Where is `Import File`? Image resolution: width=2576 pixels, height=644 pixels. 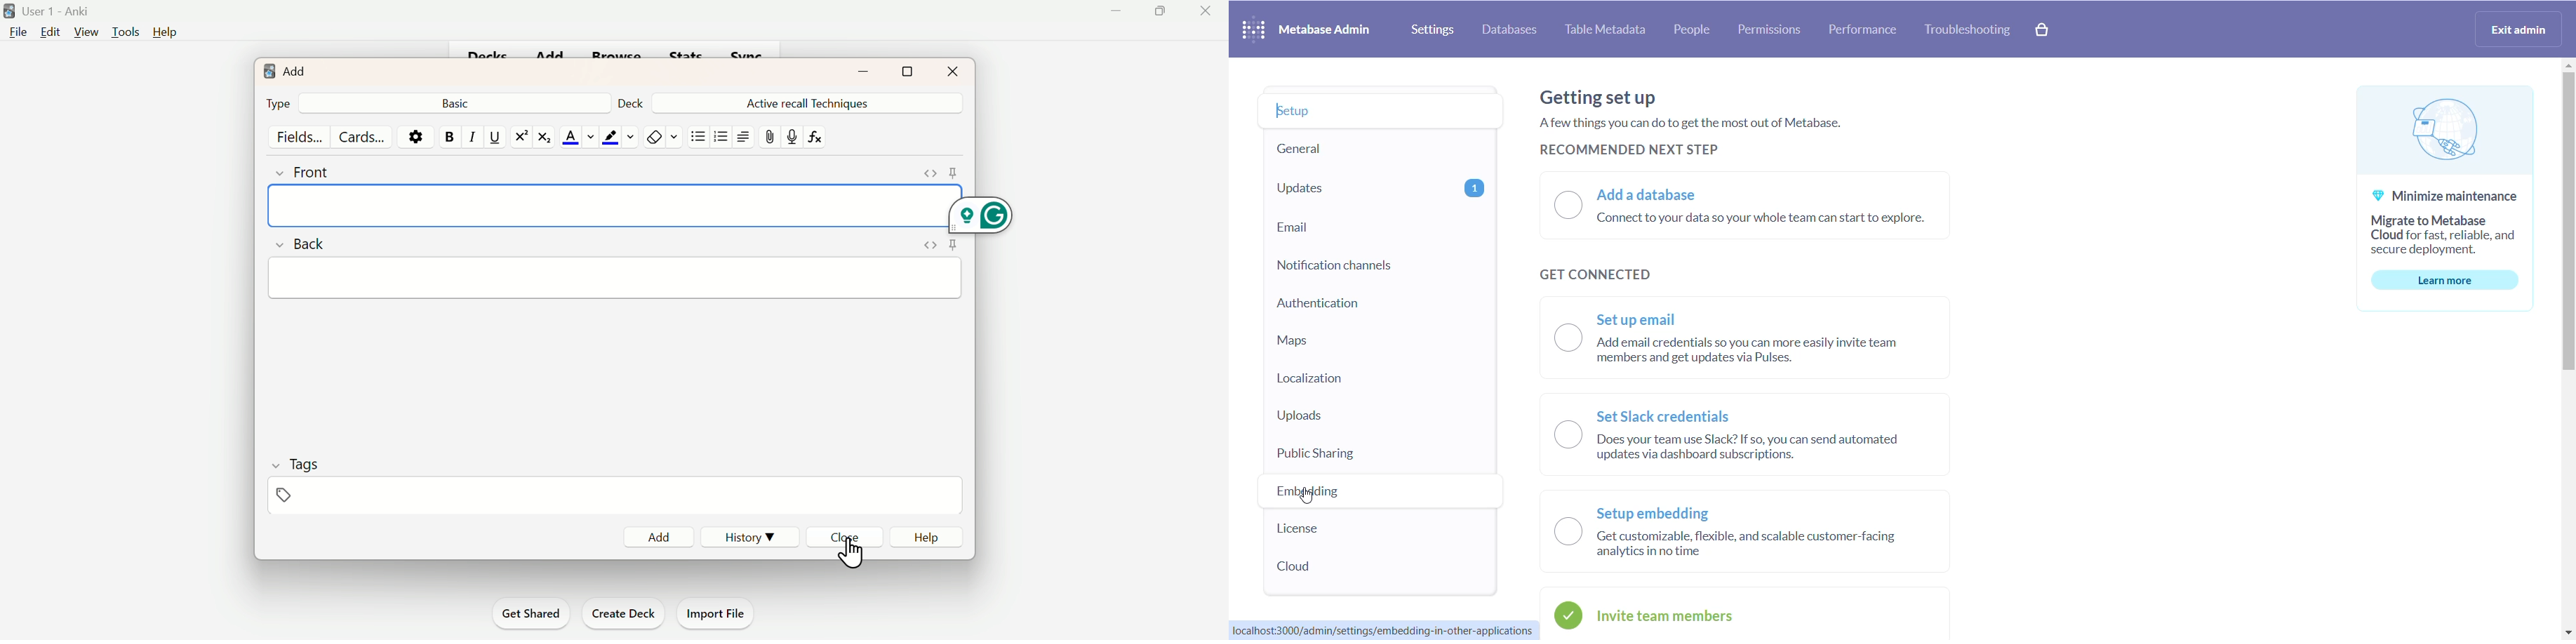 Import File is located at coordinates (718, 613).